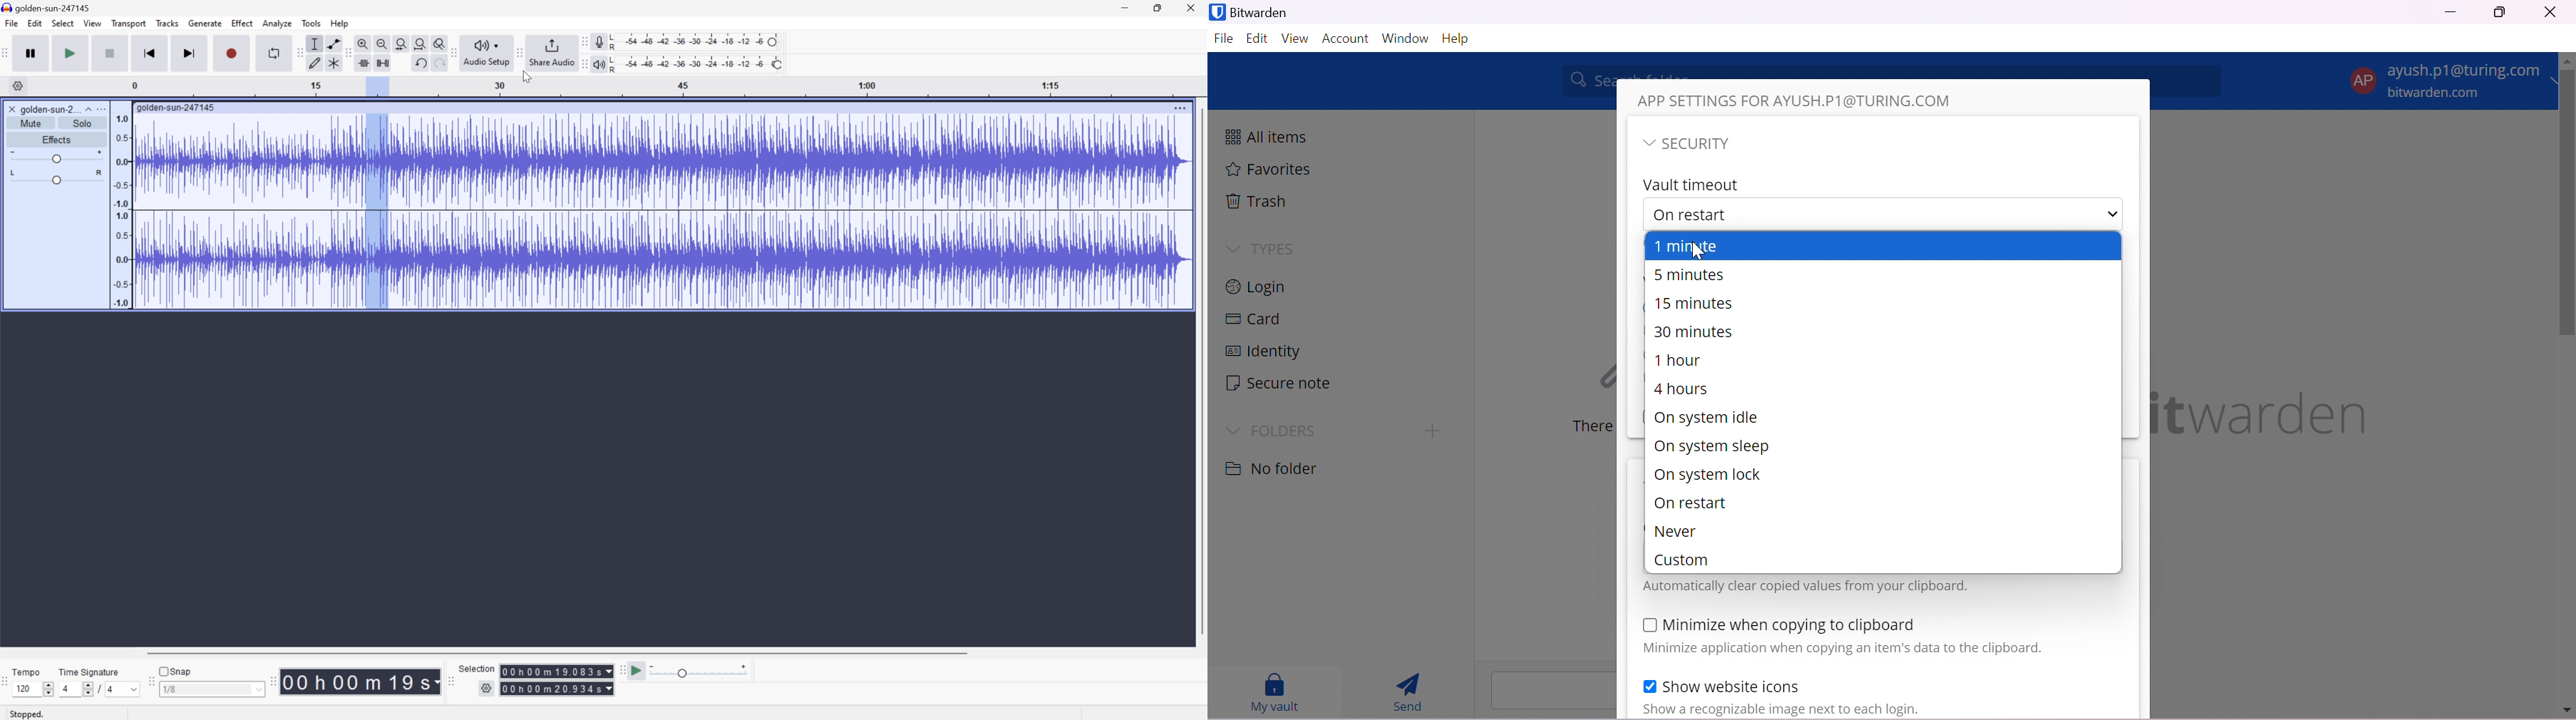 This screenshot has width=2576, height=728. I want to click on settings, so click(17, 85).